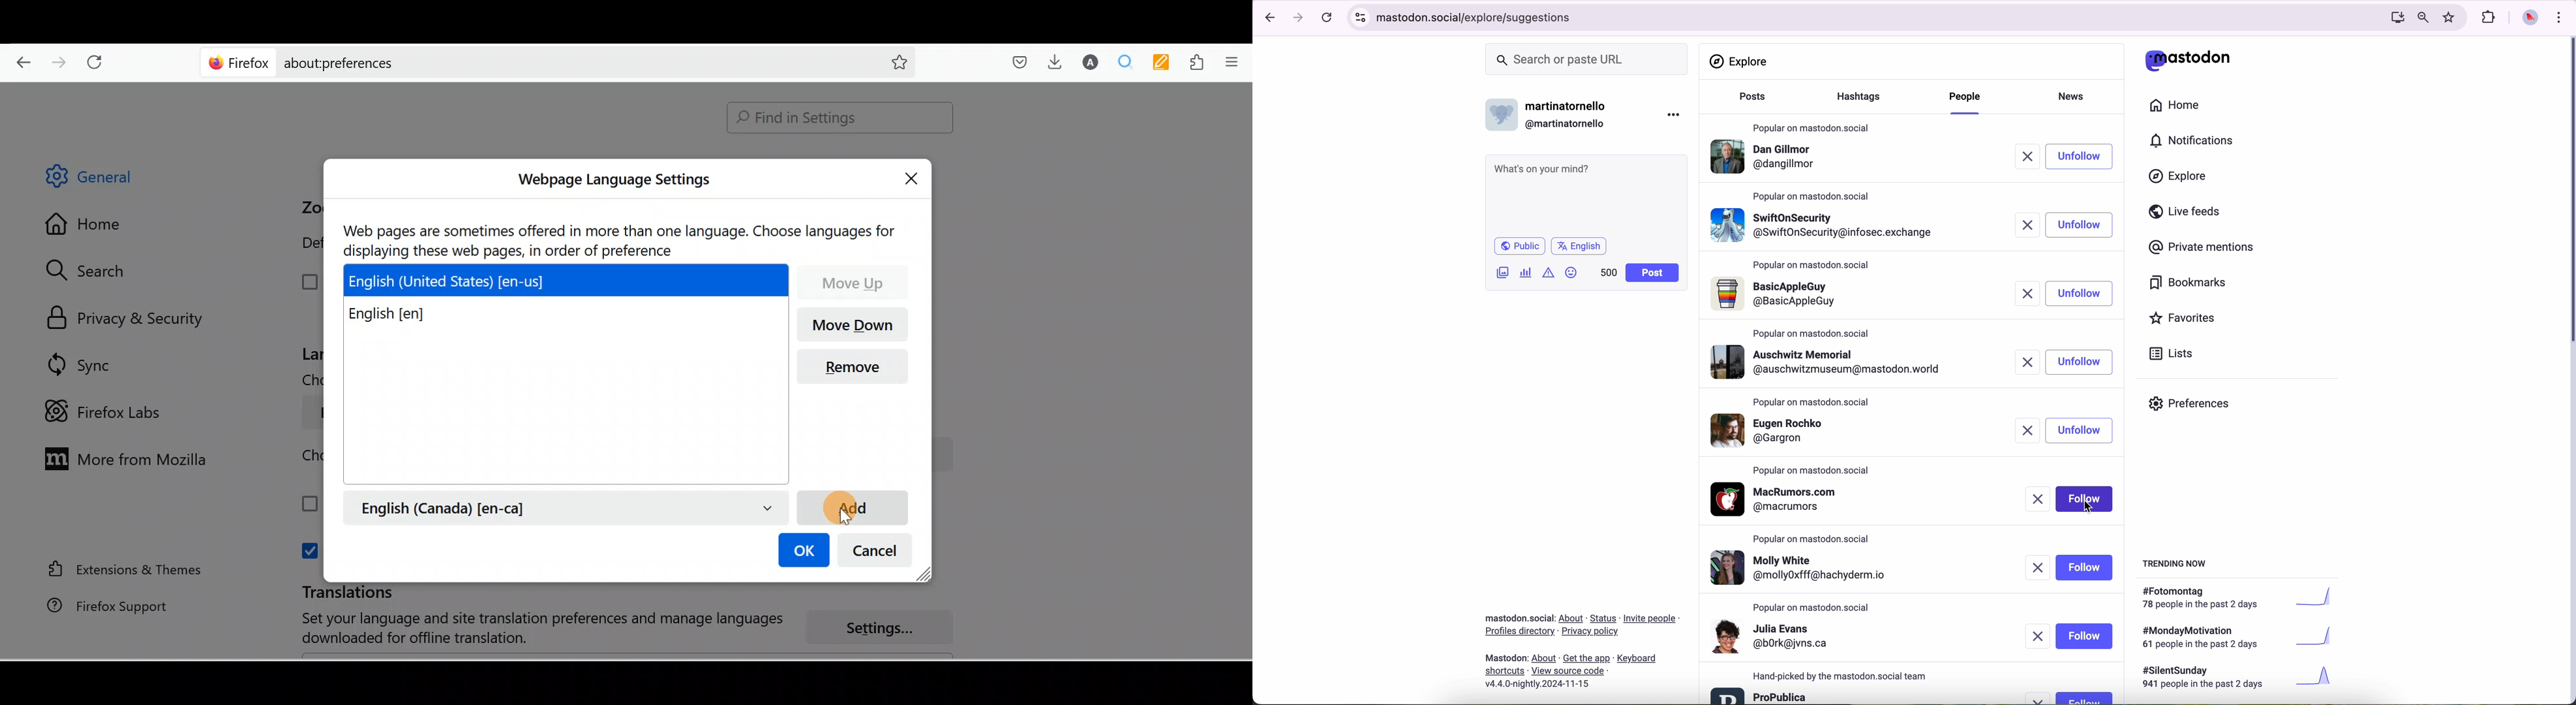 Image resolution: width=2576 pixels, height=728 pixels. What do you see at coordinates (1087, 62) in the screenshot?
I see `Account` at bounding box center [1087, 62].